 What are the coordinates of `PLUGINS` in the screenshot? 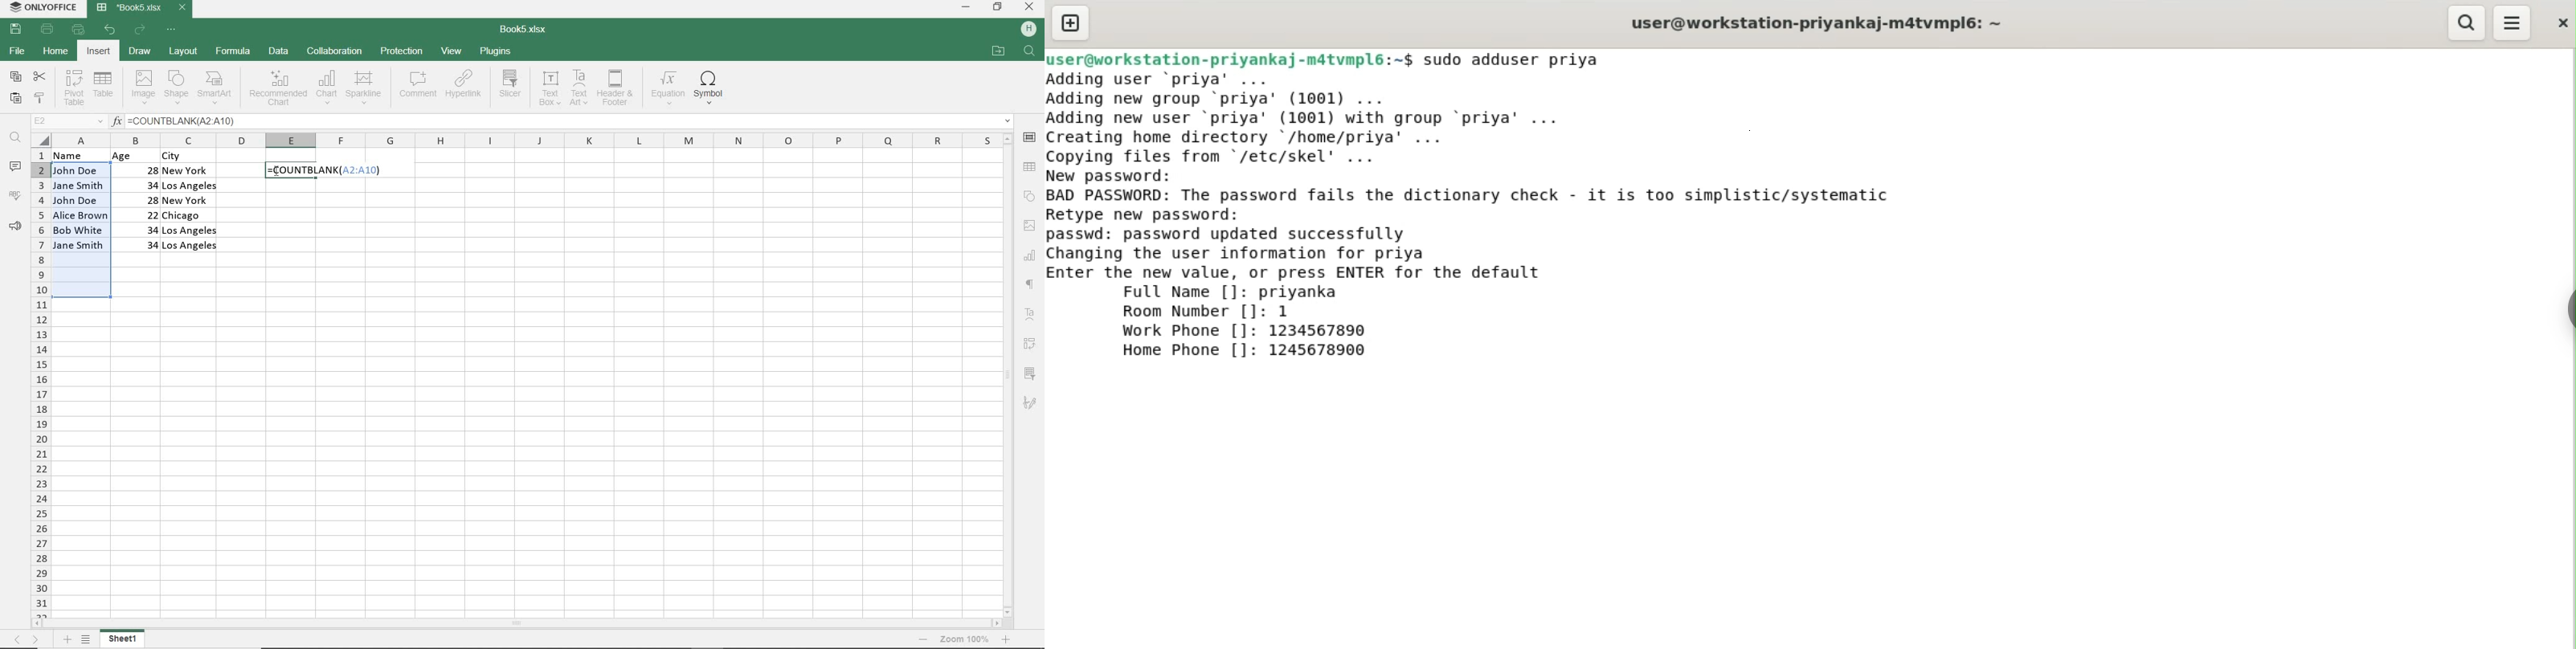 It's located at (494, 50).